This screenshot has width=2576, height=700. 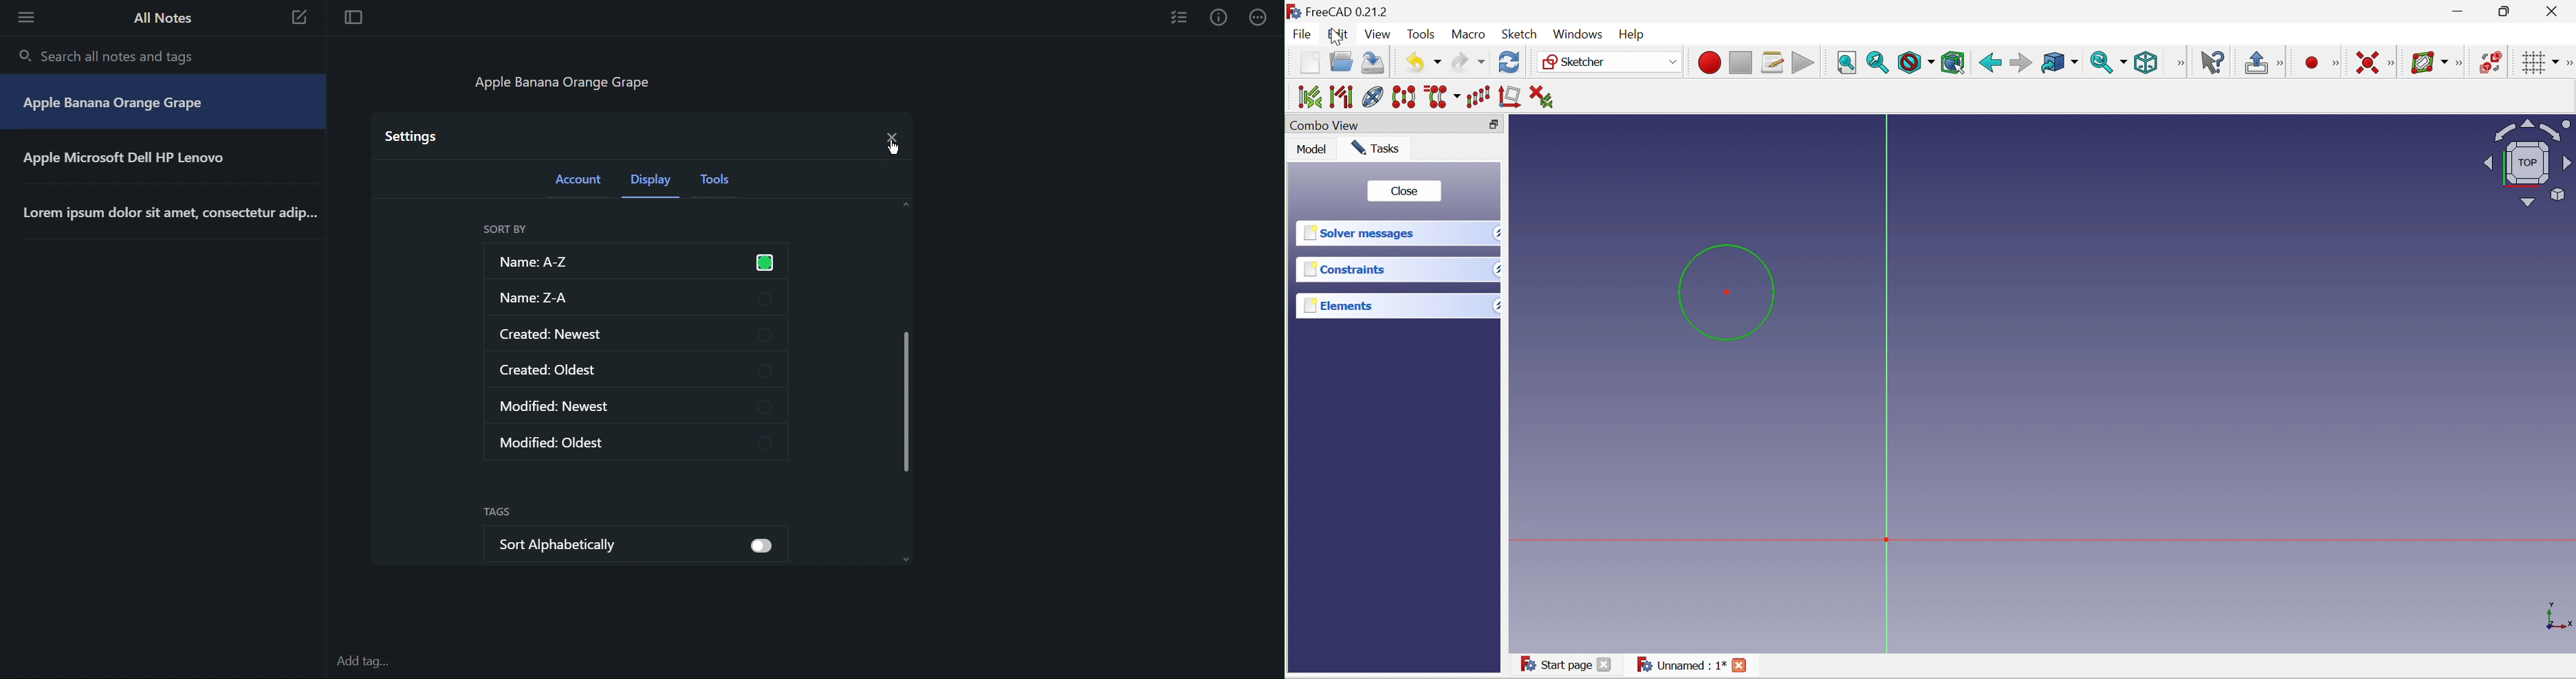 I want to click on All Notes, so click(x=161, y=18).